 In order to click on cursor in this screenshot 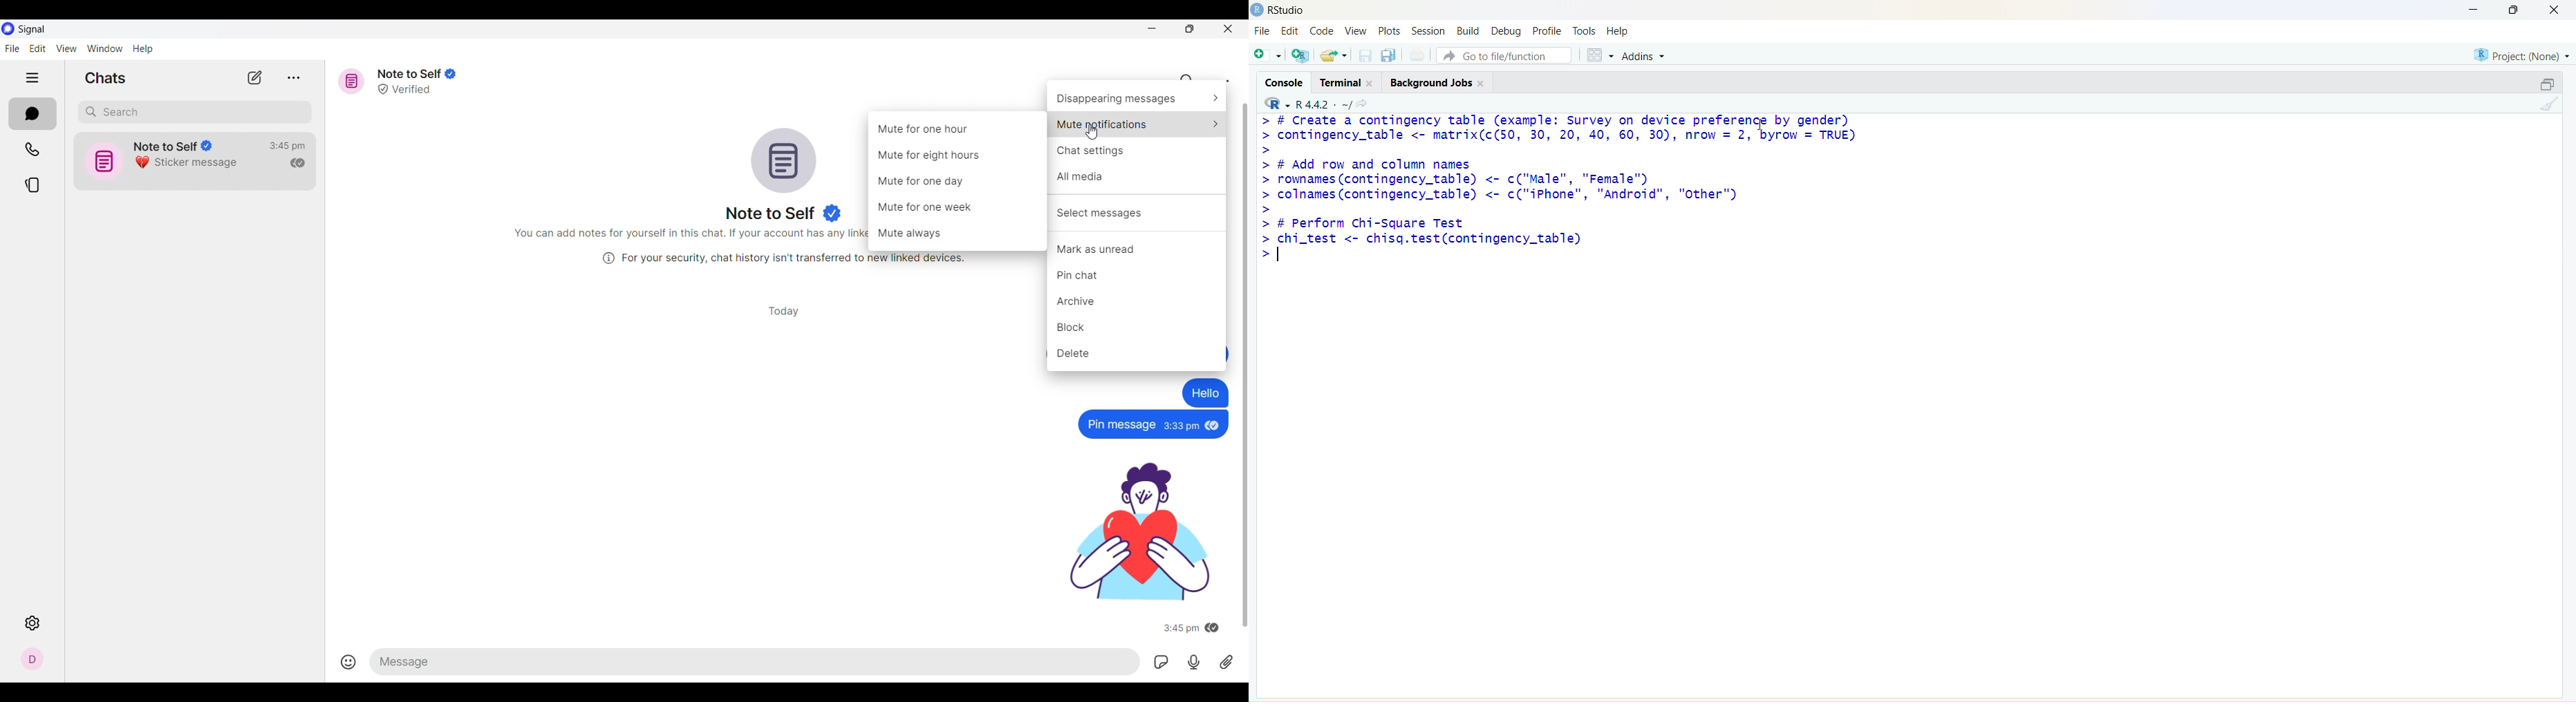, I will do `click(1761, 124)`.